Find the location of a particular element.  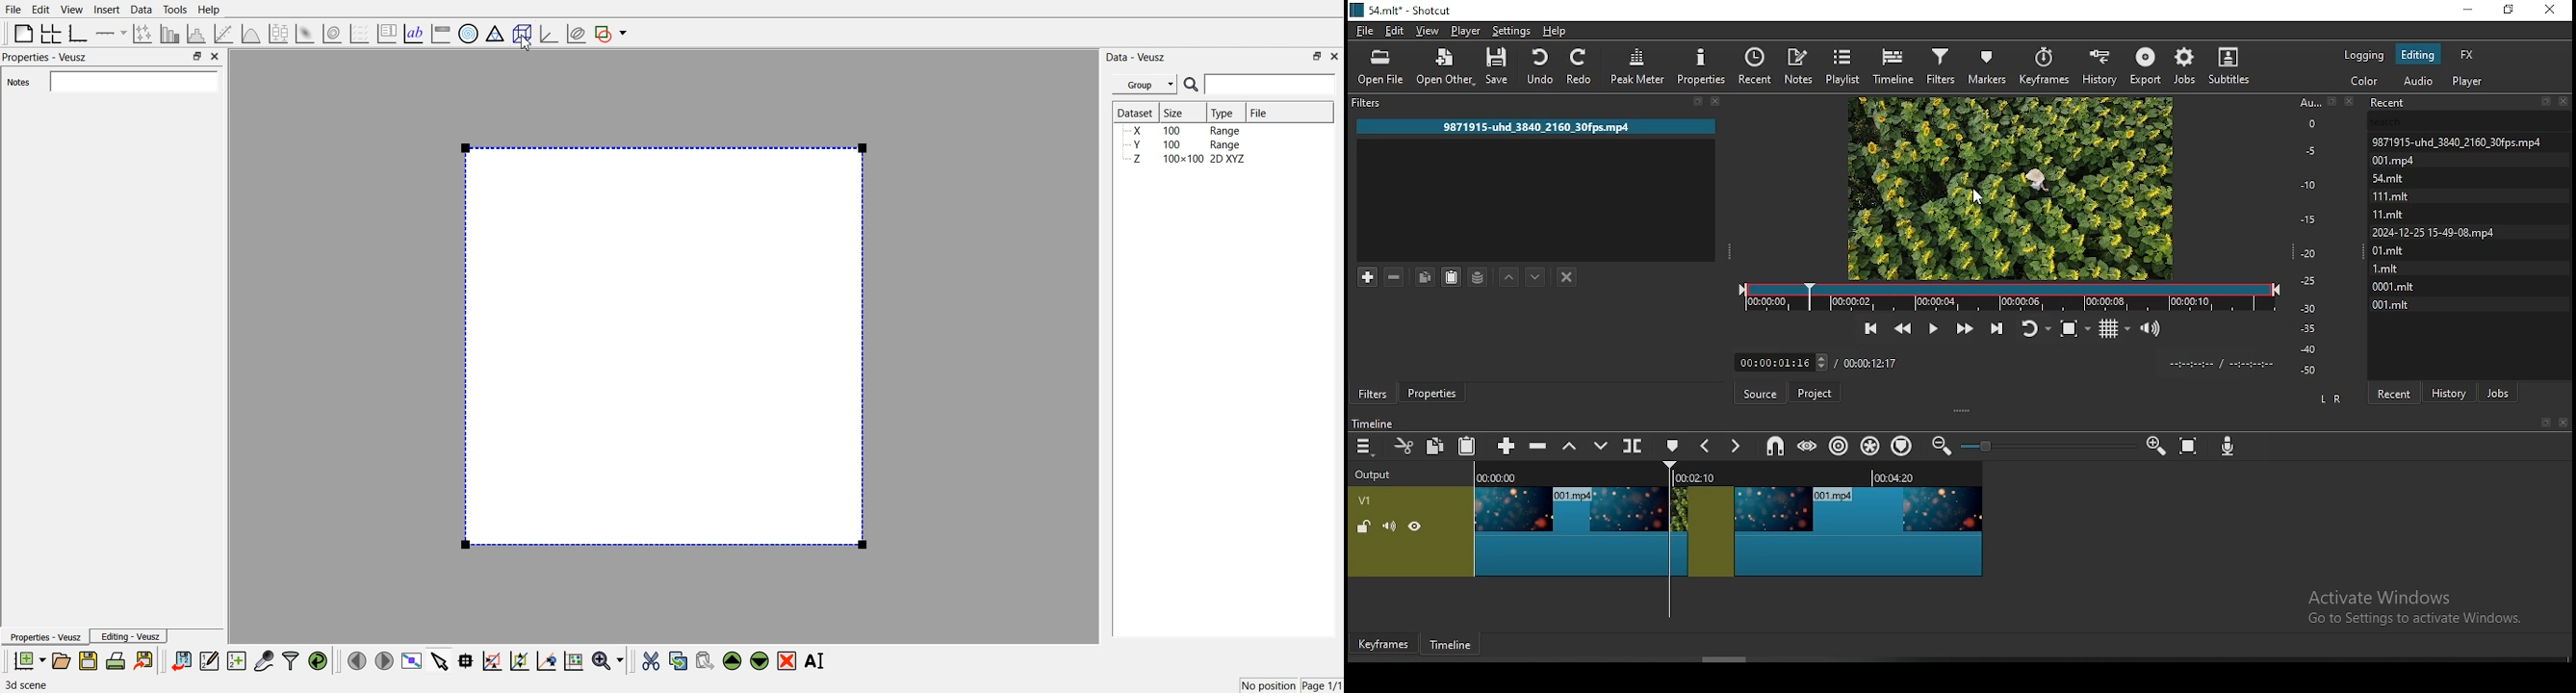

ripple delete is located at coordinates (1537, 445).